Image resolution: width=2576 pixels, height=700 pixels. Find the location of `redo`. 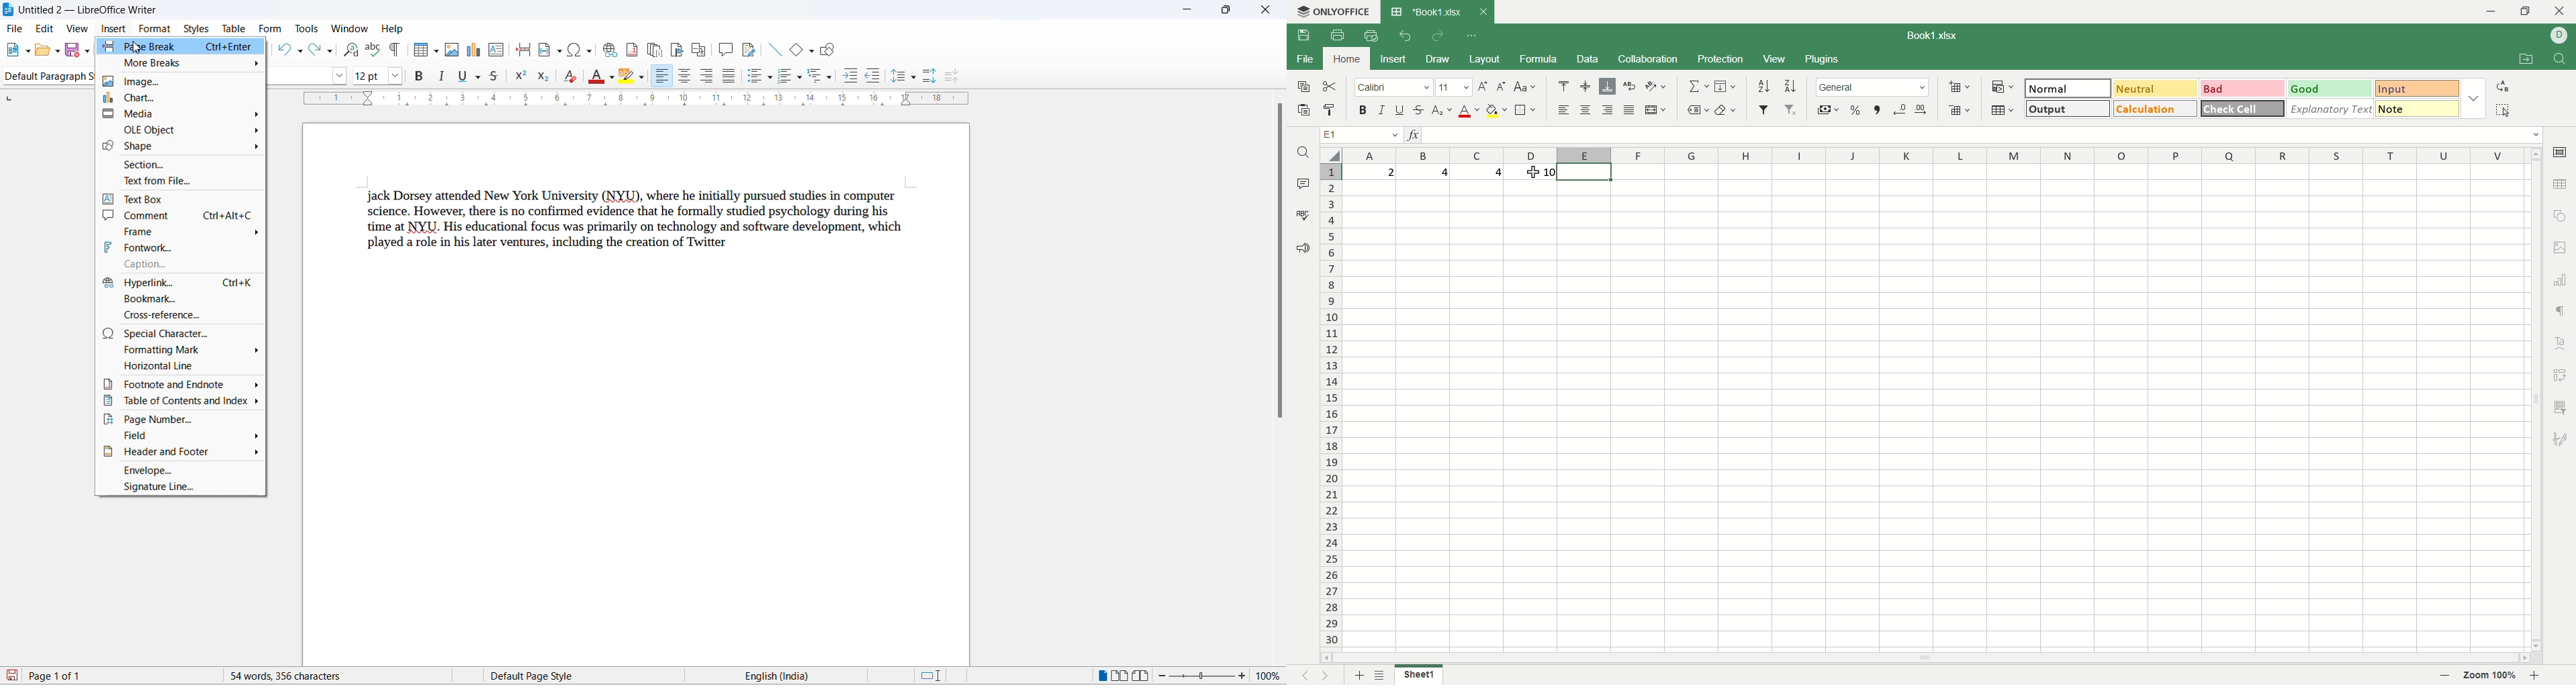

redo is located at coordinates (316, 48).